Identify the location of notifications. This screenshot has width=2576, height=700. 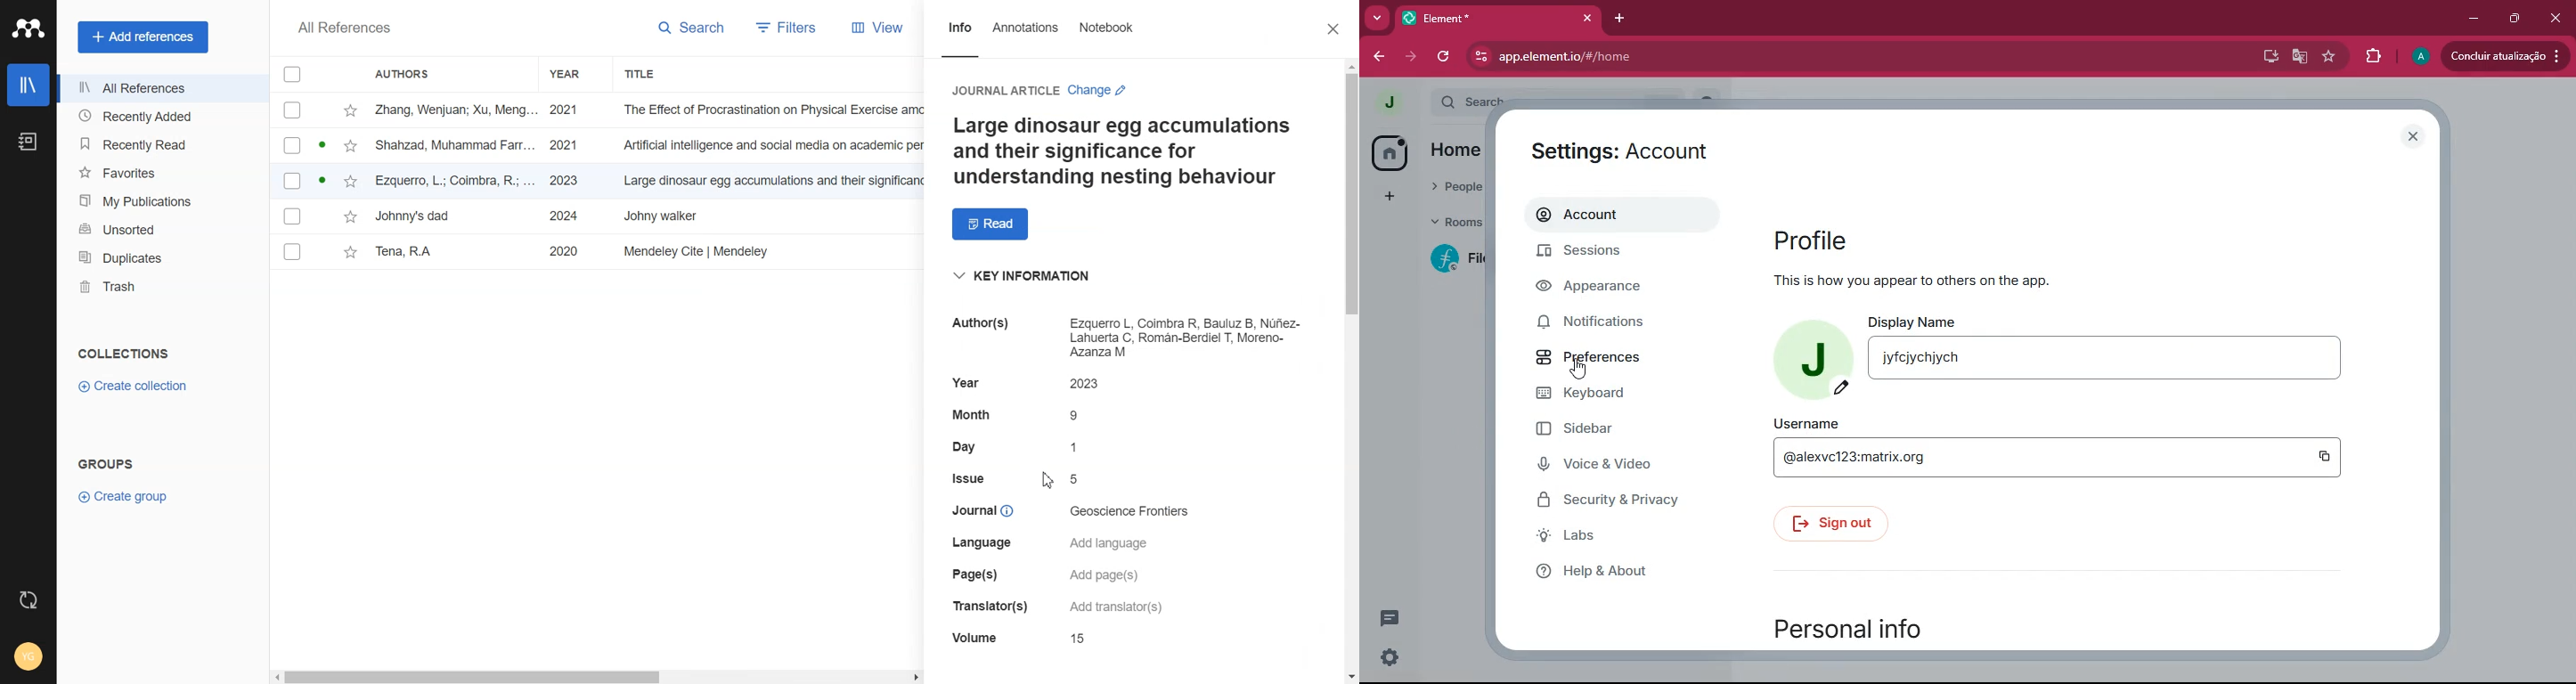
(1598, 323).